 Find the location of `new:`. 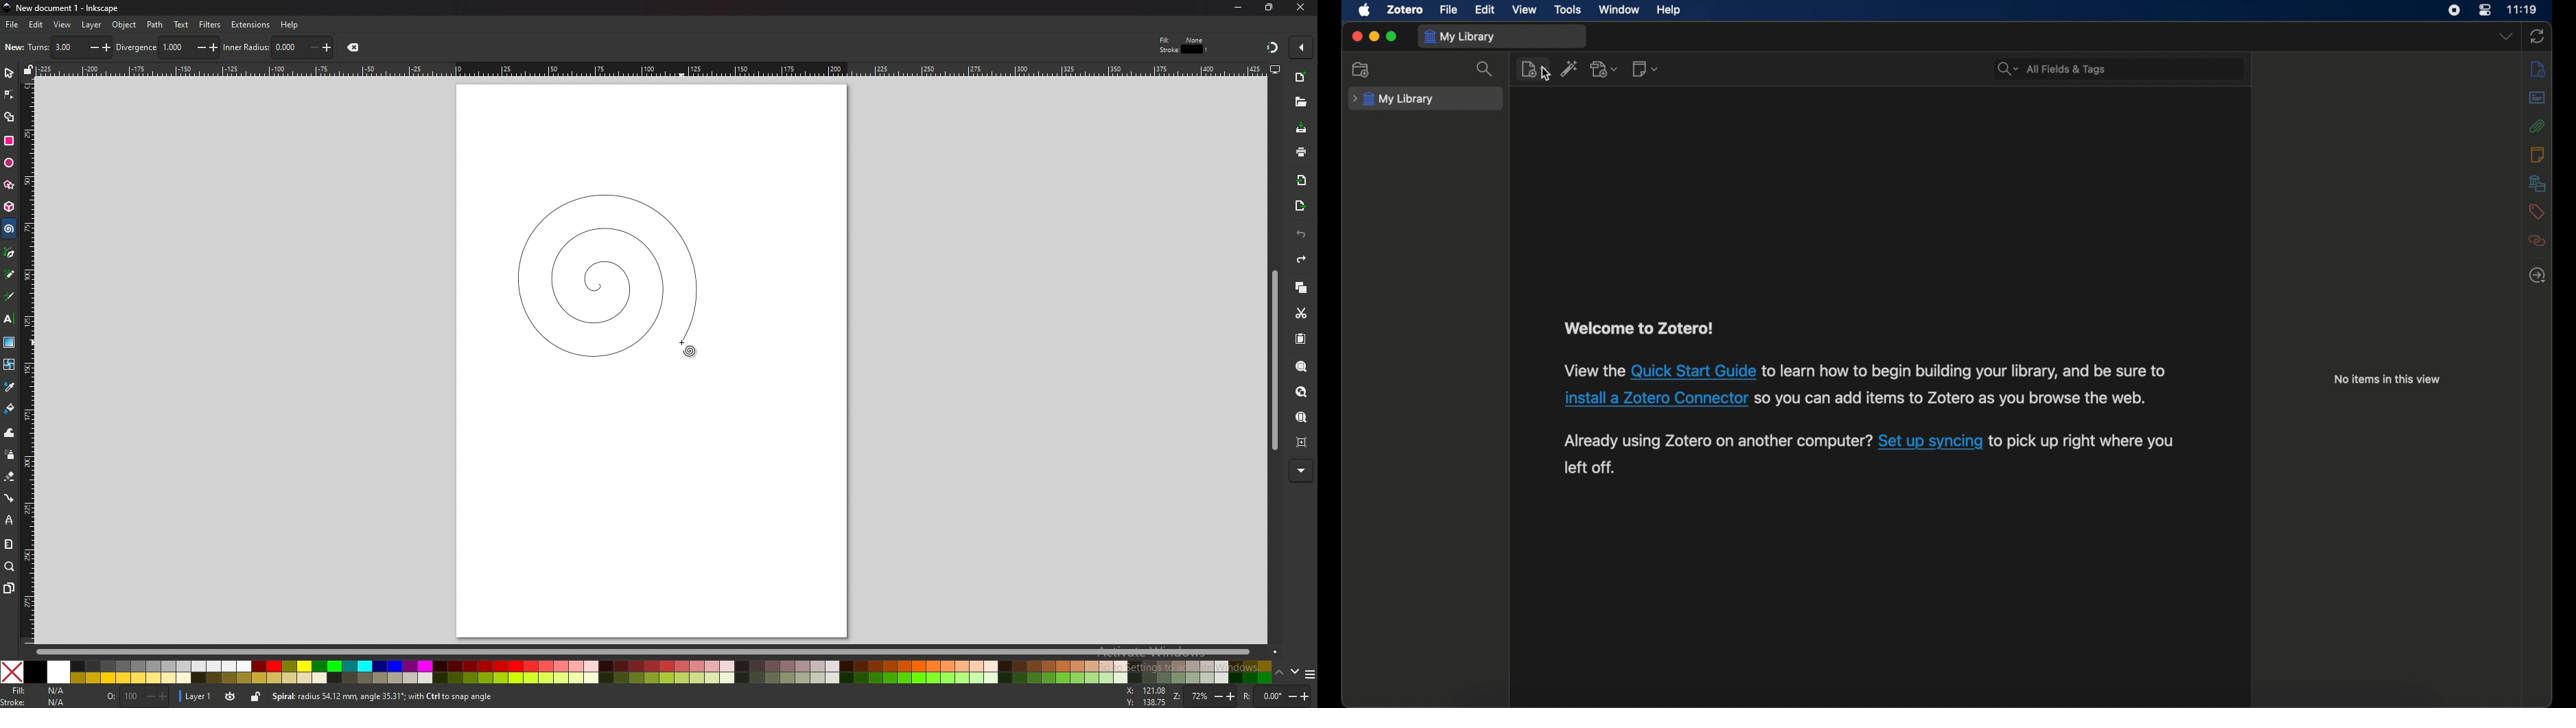

new: is located at coordinates (14, 47).